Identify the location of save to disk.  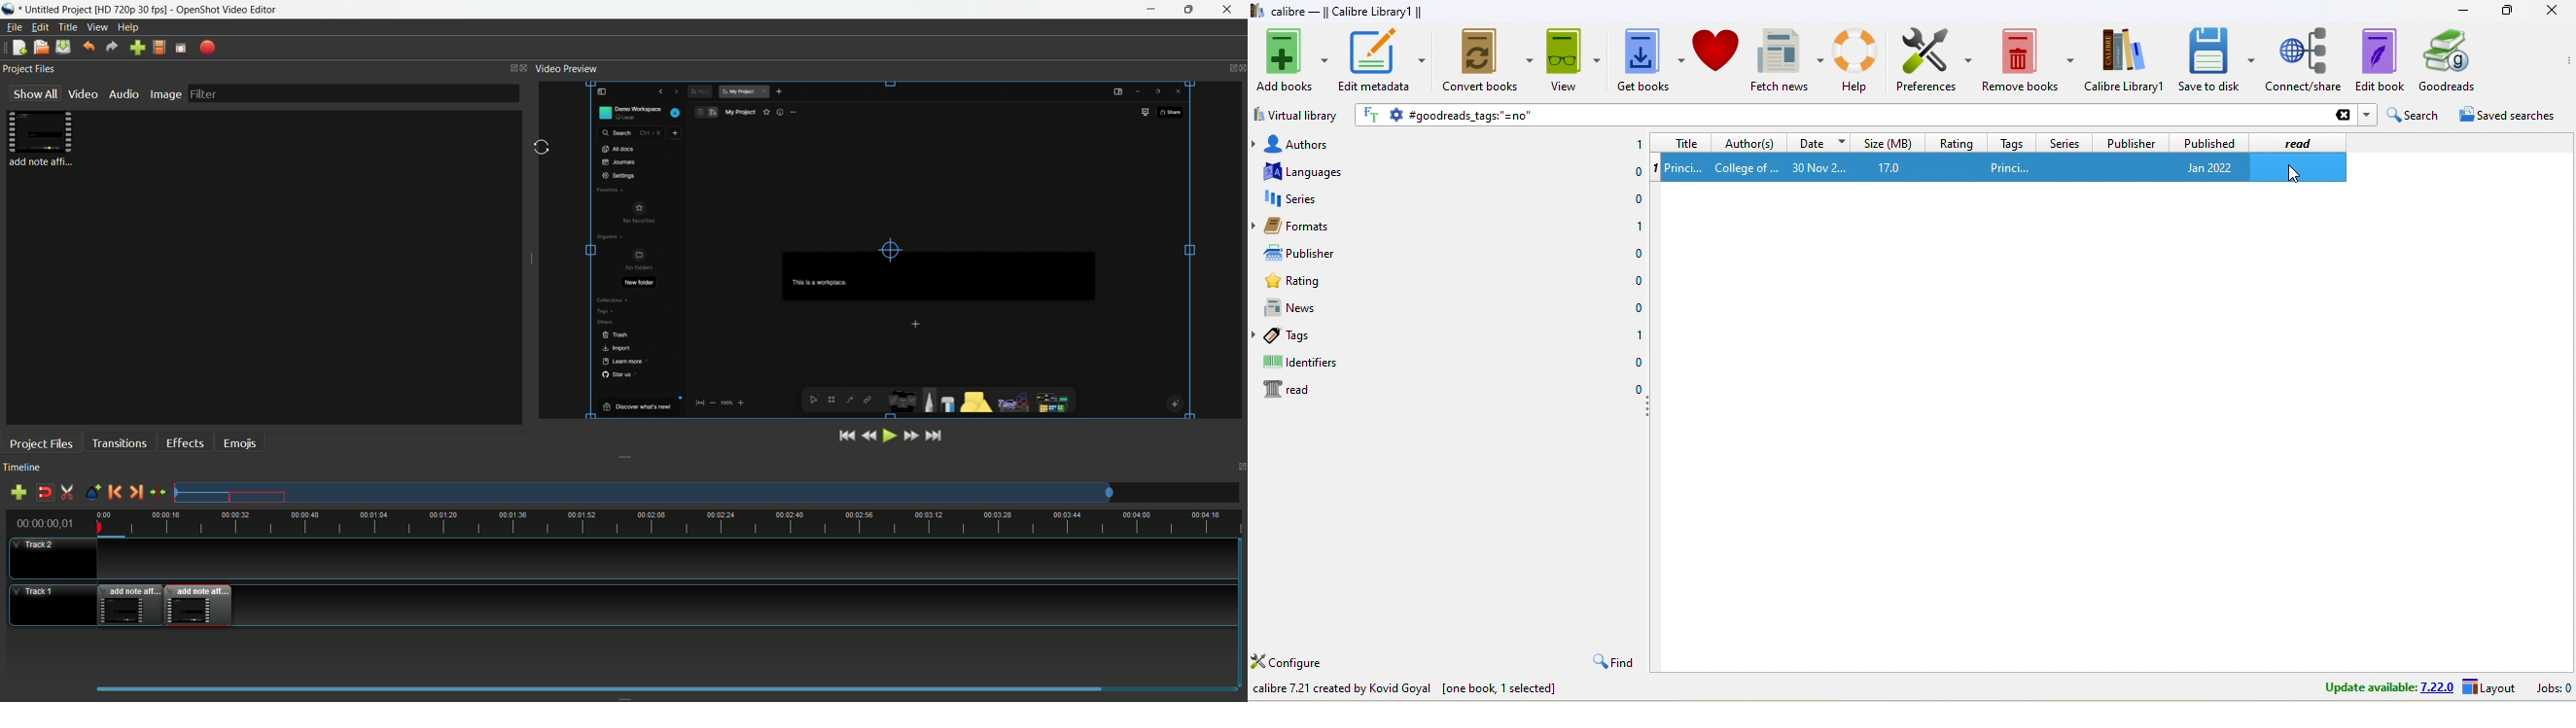
(2216, 60).